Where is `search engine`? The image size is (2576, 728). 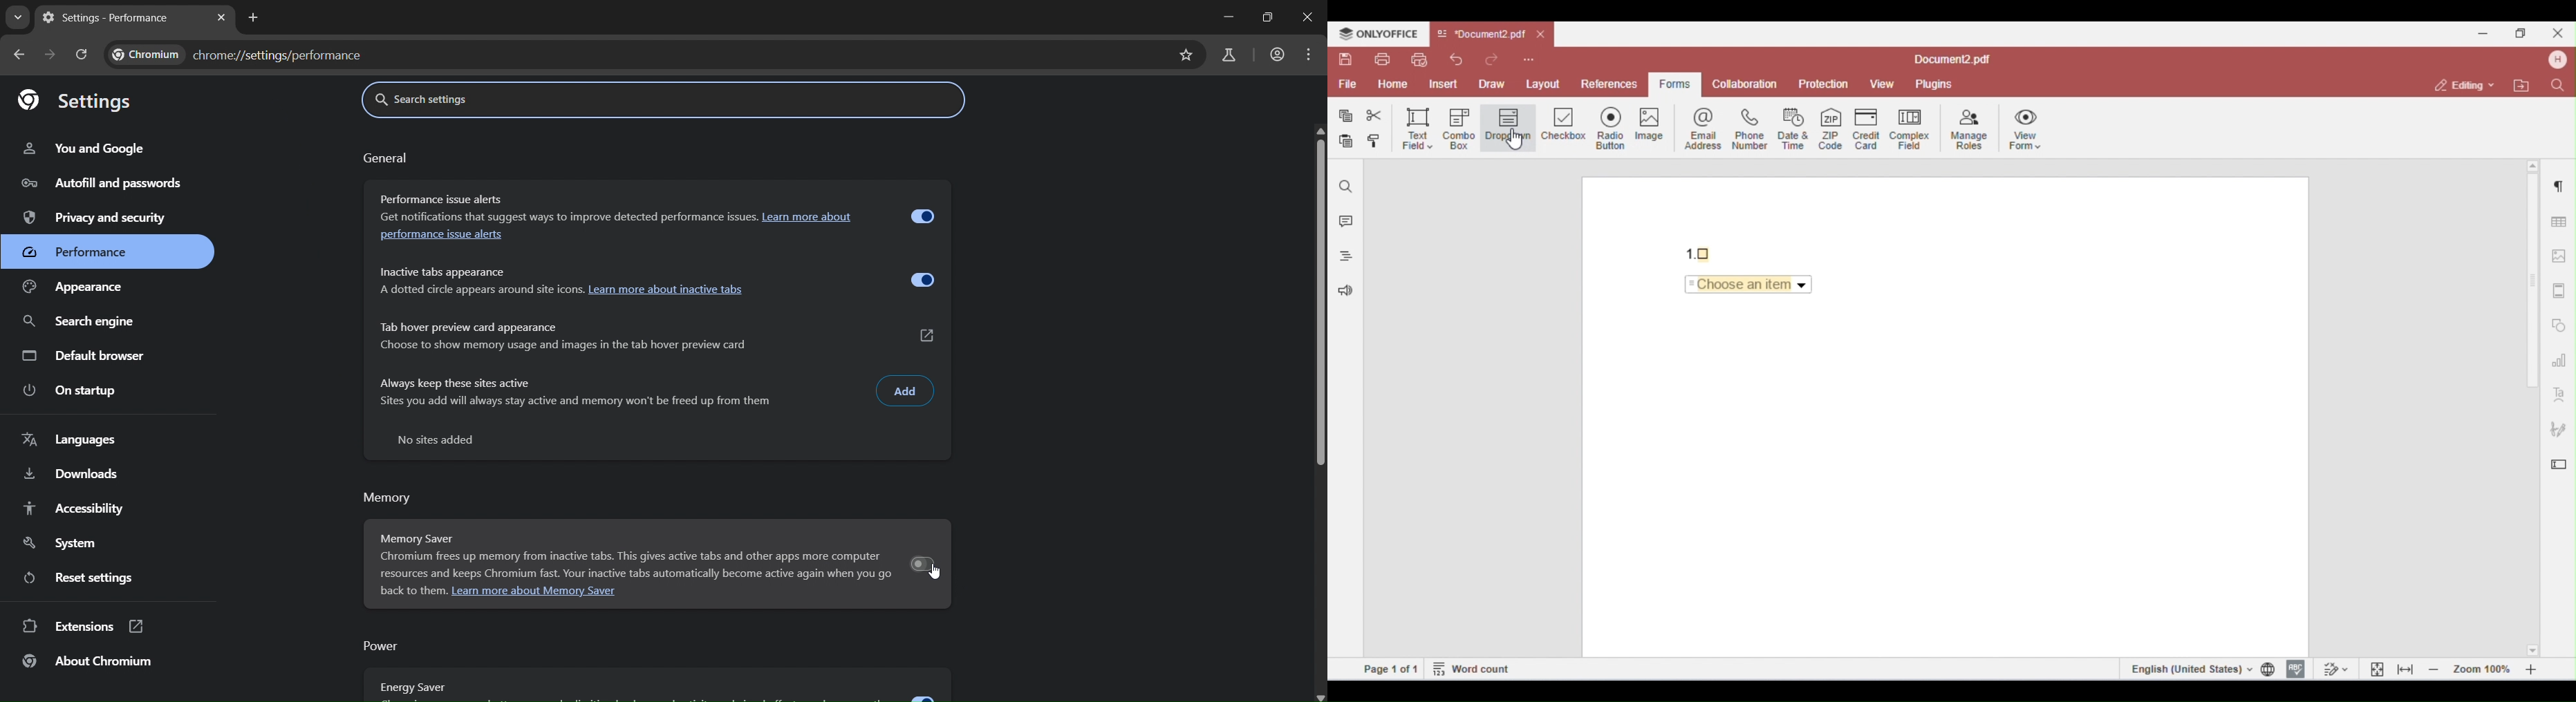 search engine is located at coordinates (87, 321).